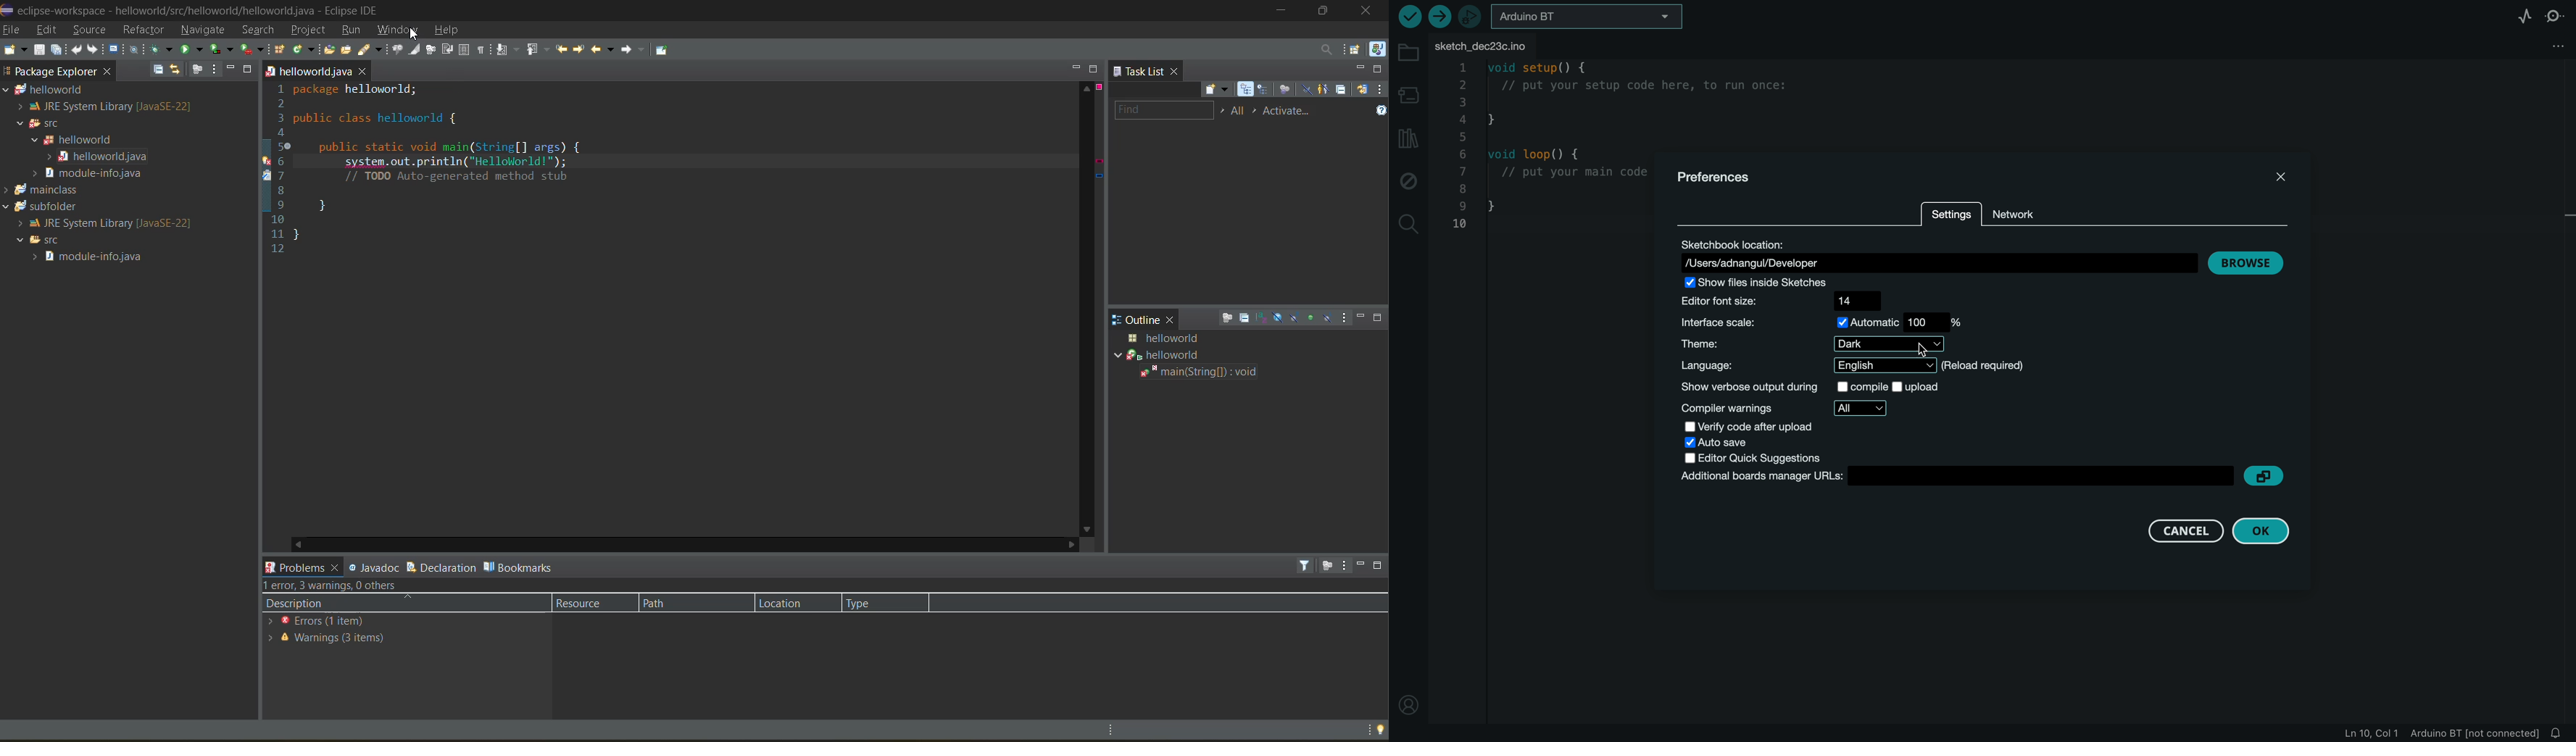 The height and width of the screenshot is (756, 2576). I want to click on package explorer, so click(49, 72).